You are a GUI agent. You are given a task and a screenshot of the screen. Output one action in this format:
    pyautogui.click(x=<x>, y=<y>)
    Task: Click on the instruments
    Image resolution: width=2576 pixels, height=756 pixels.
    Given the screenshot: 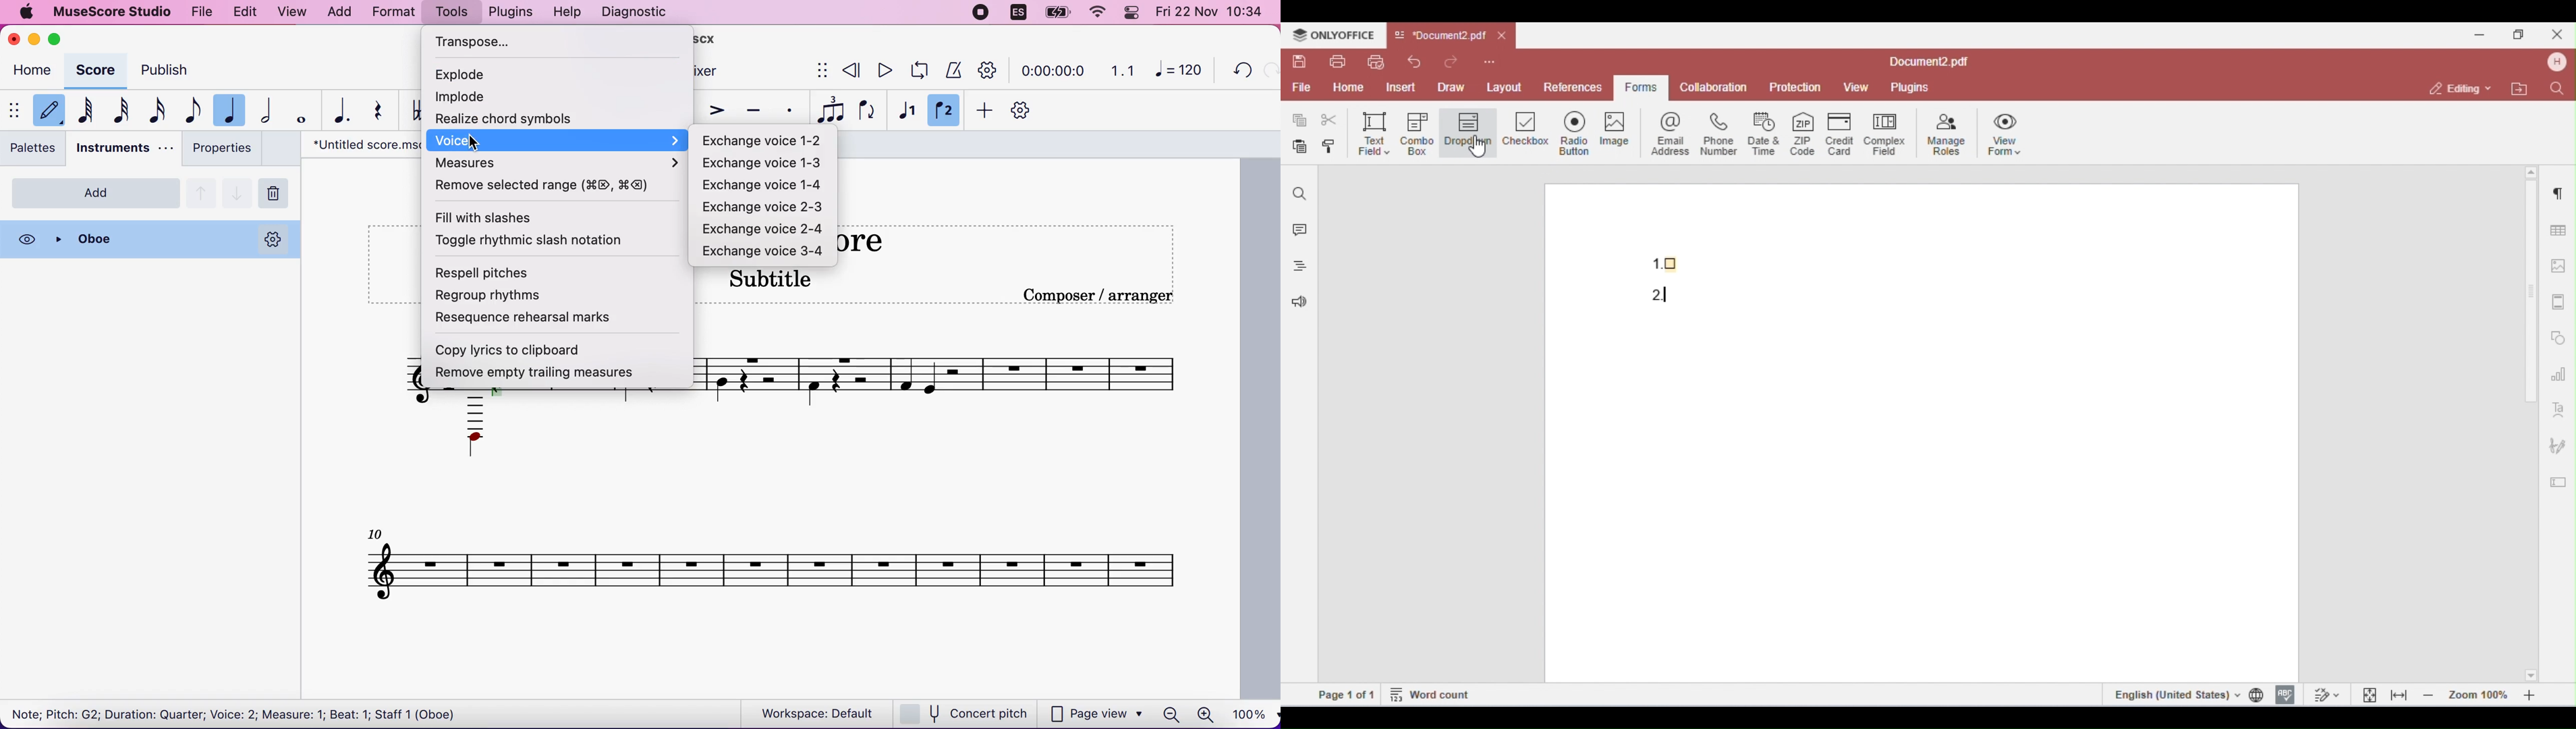 What is the action you would take?
    pyautogui.click(x=124, y=148)
    